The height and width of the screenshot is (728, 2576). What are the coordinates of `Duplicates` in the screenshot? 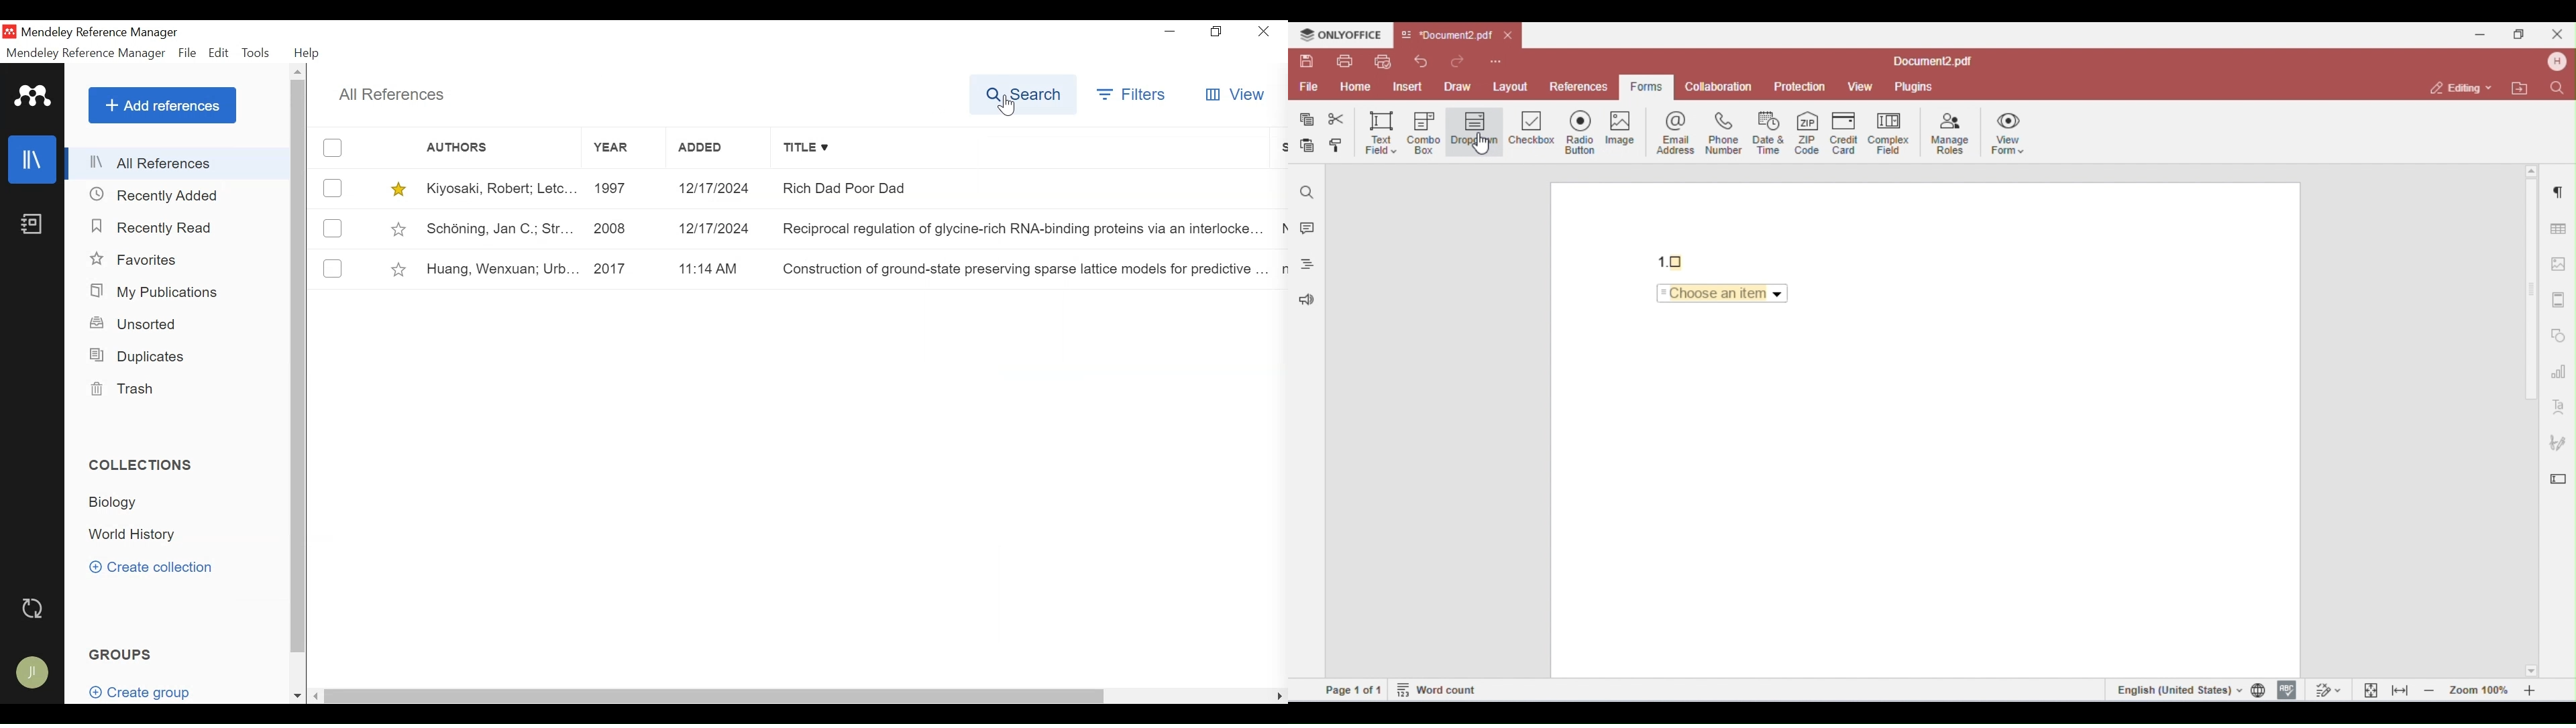 It's located at (140, 355).